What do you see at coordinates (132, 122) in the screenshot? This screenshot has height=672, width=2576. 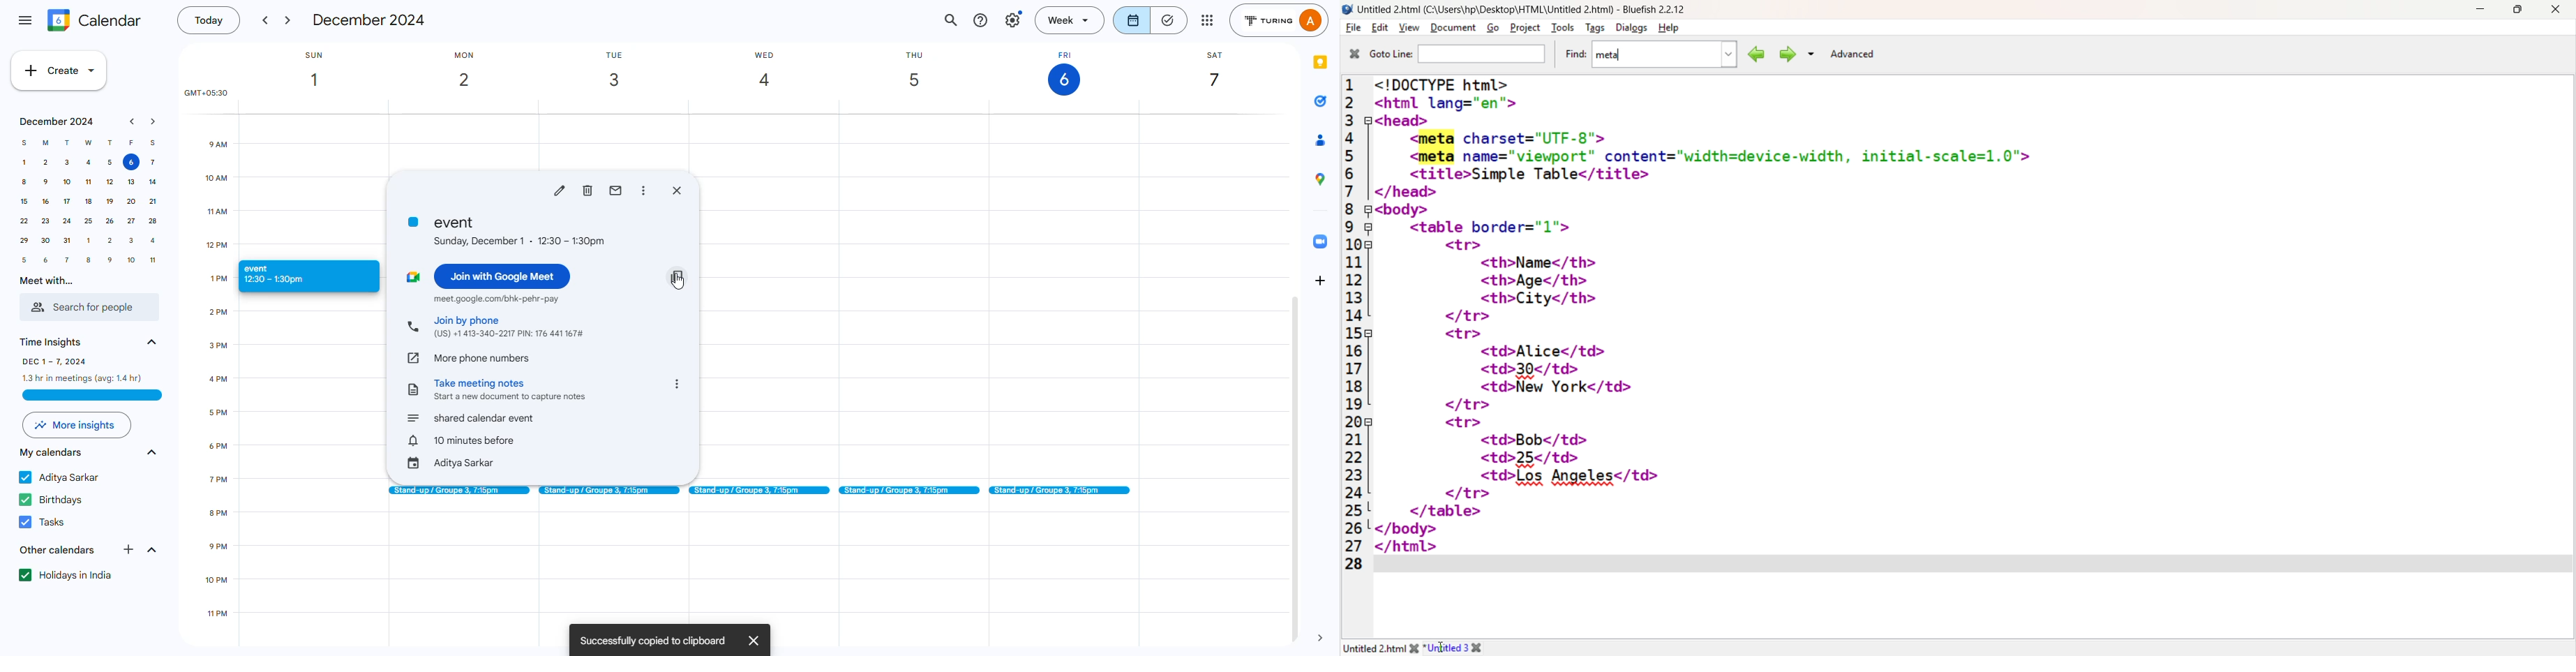 I see `previous month` at bounding box center [132, 122].